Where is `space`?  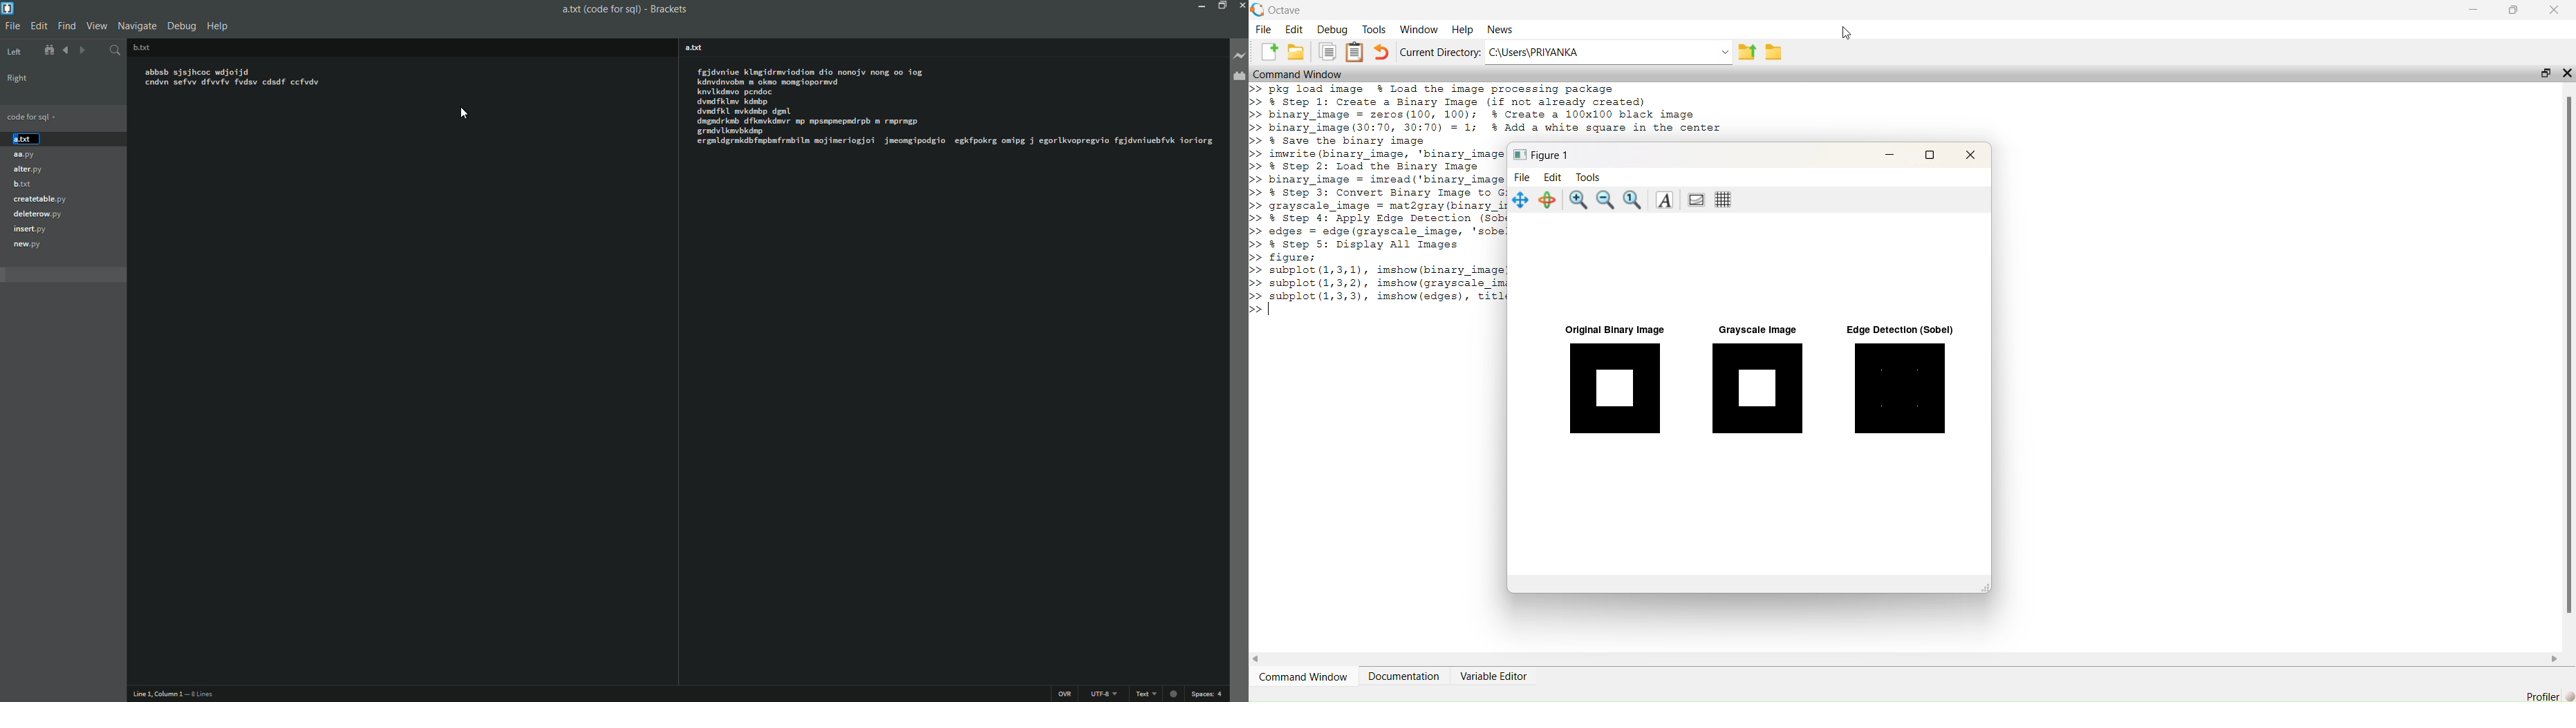 space is located at coordinates (1209, 693).